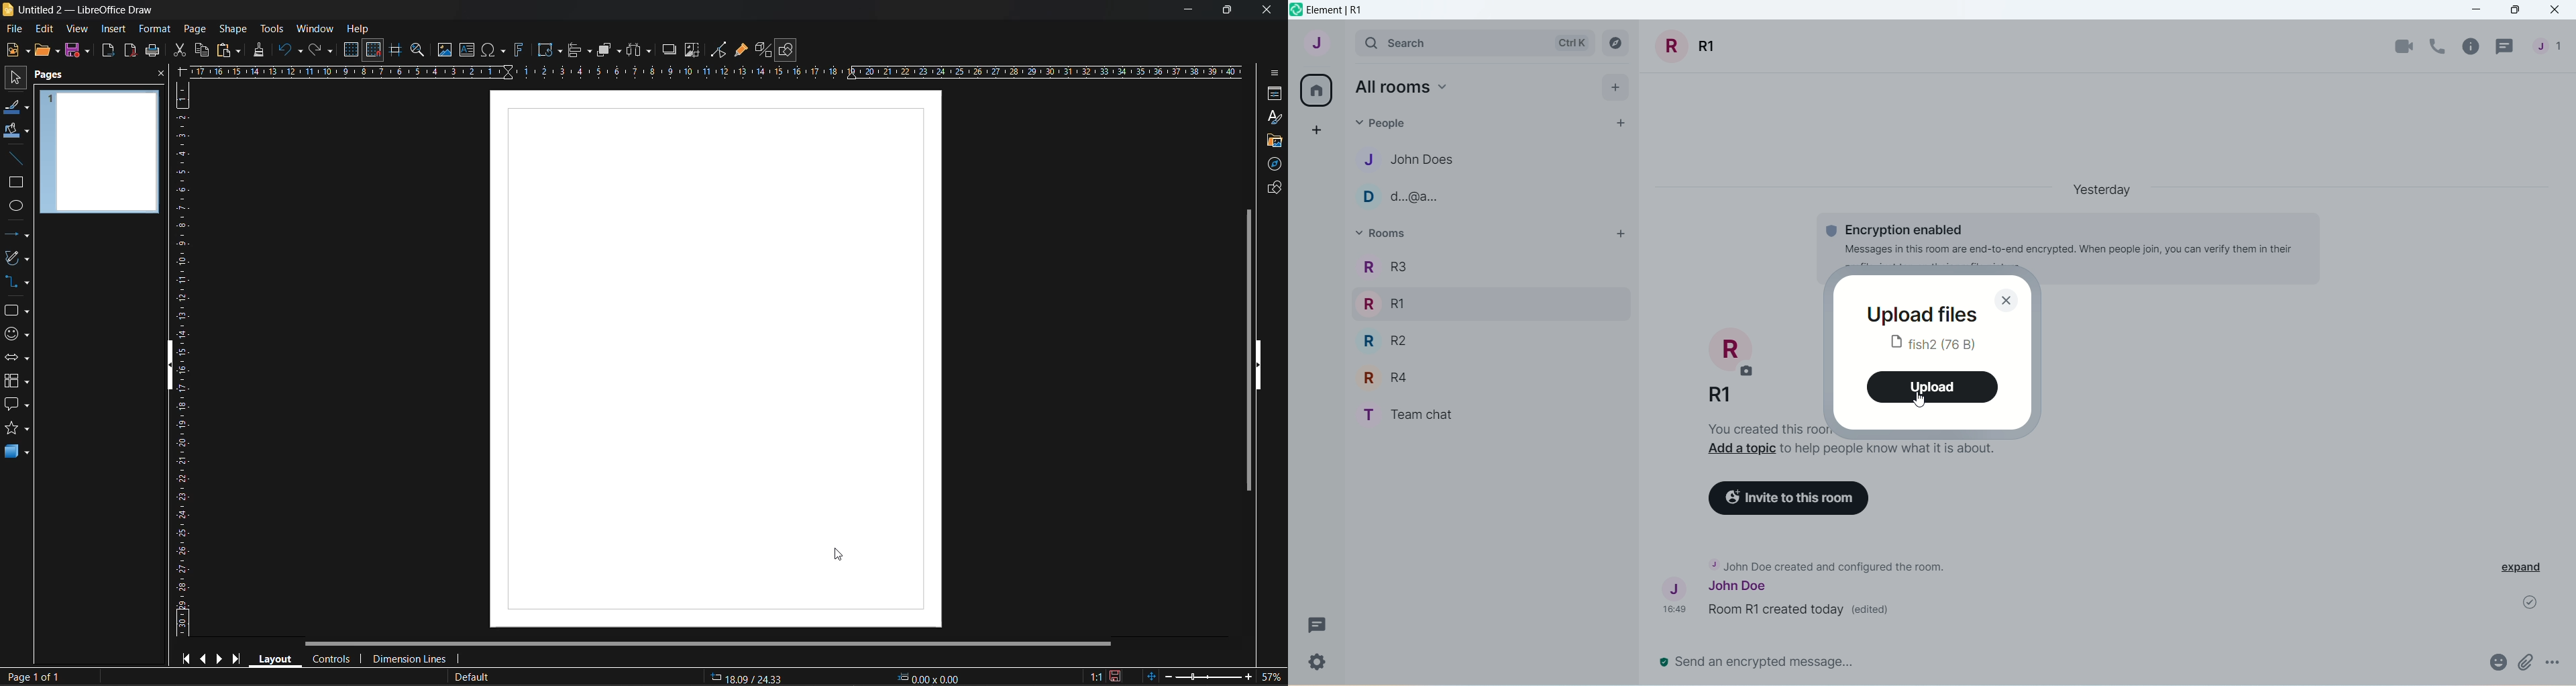 This screenshot has width=2576, height=700. I want to click on logo, so click(1296, 10).